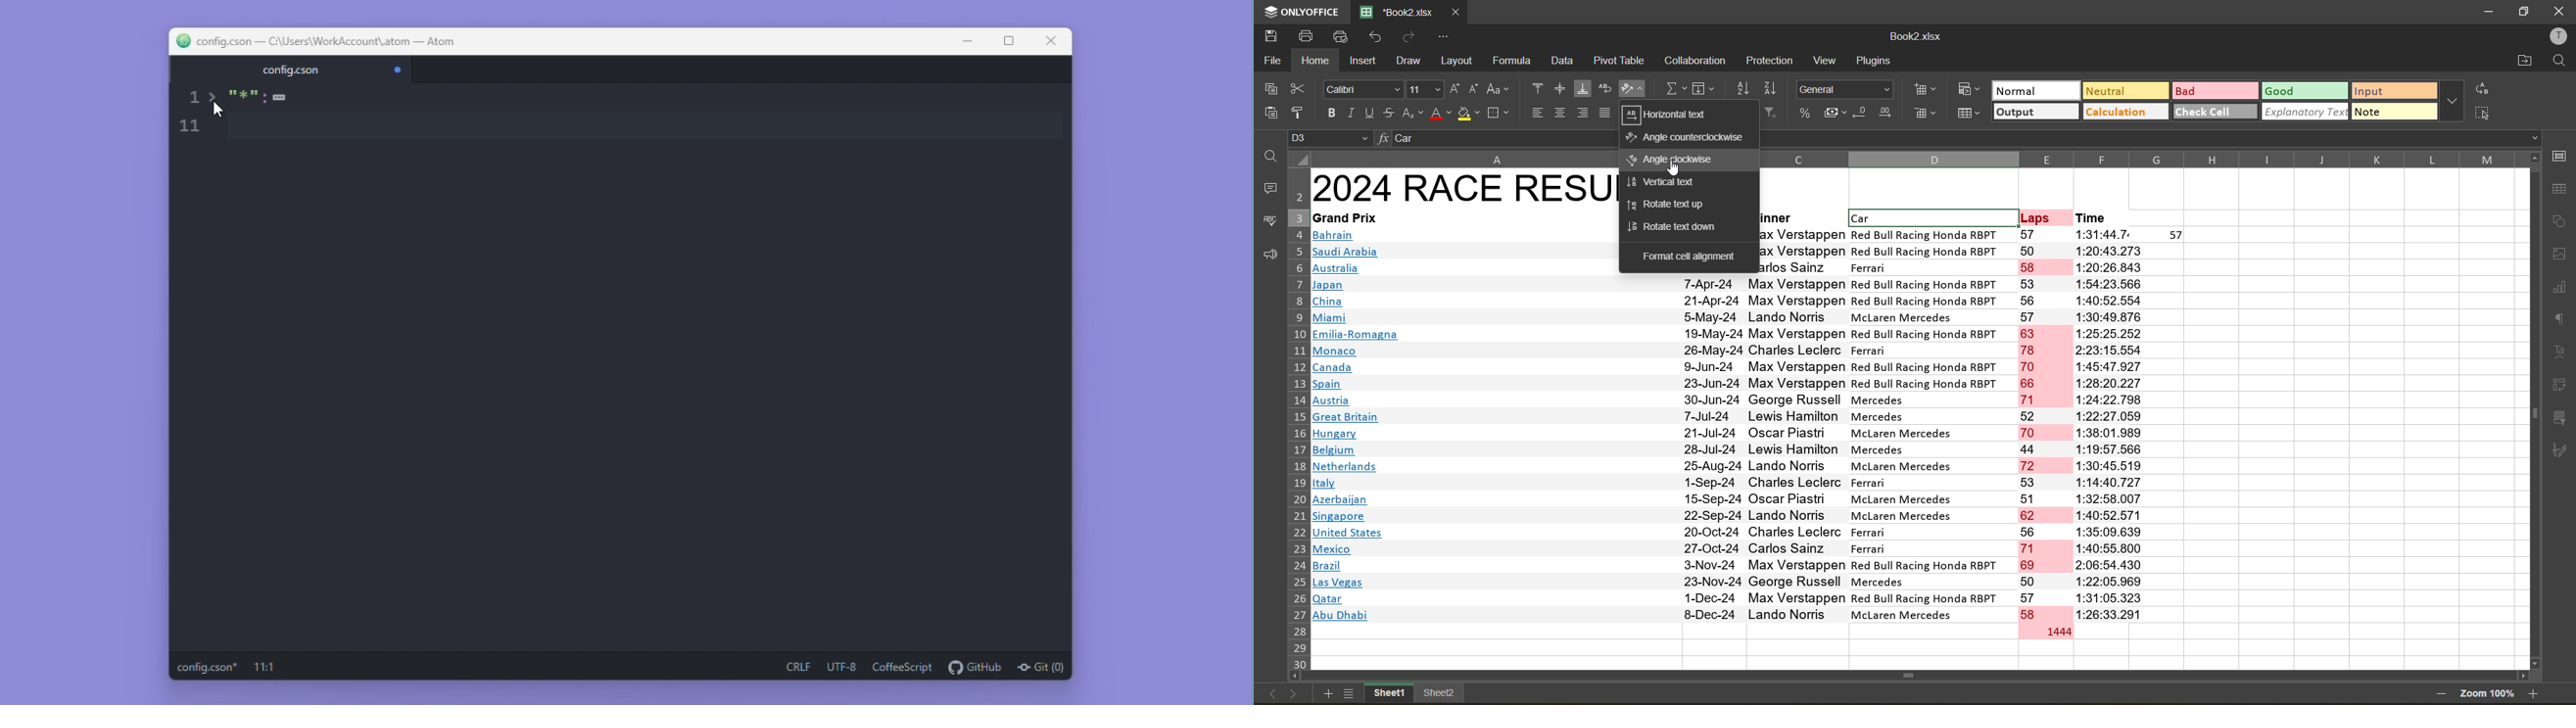 This screenshot has height=728, width=2576. I want to click on profile, so click(2558, 36).